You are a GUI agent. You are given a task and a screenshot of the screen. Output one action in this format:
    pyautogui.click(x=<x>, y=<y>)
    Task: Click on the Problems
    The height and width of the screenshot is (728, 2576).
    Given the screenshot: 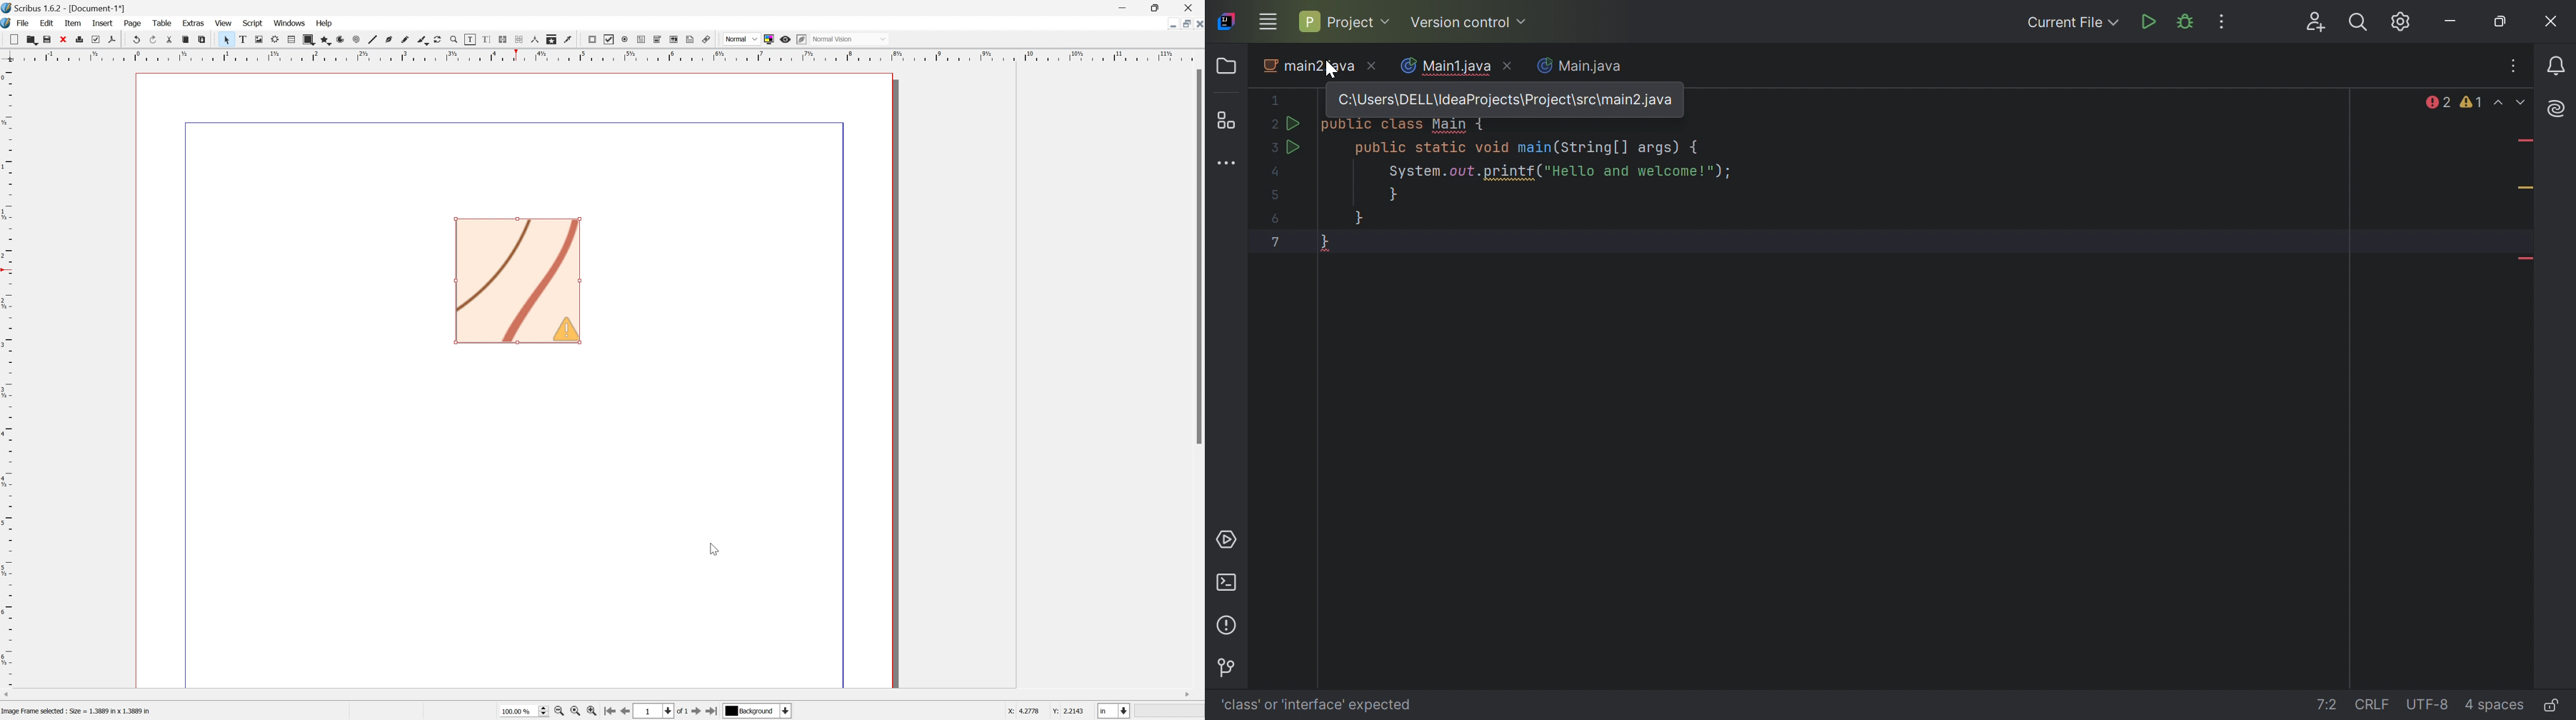 What is the action you would take?
    pyautogui.click(x=1228, y=625)
    